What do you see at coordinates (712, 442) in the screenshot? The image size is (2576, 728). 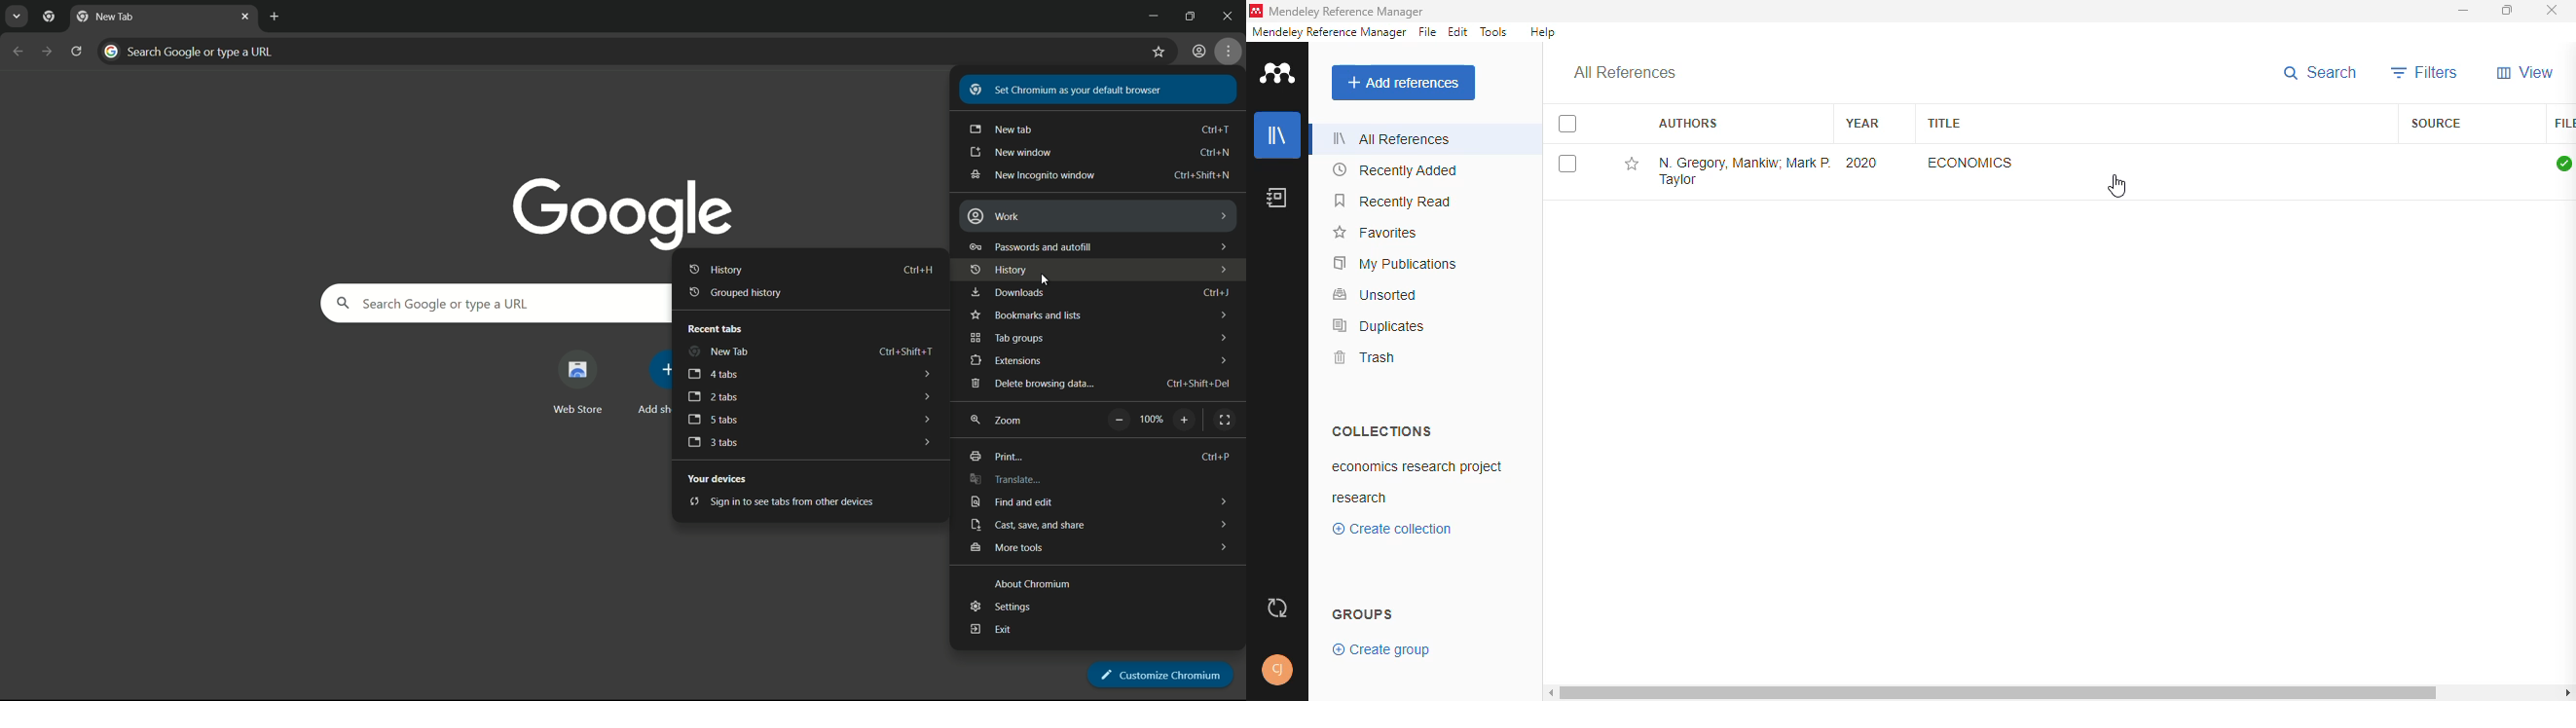 I see `3 tabs` at bounding box center [712, 442].